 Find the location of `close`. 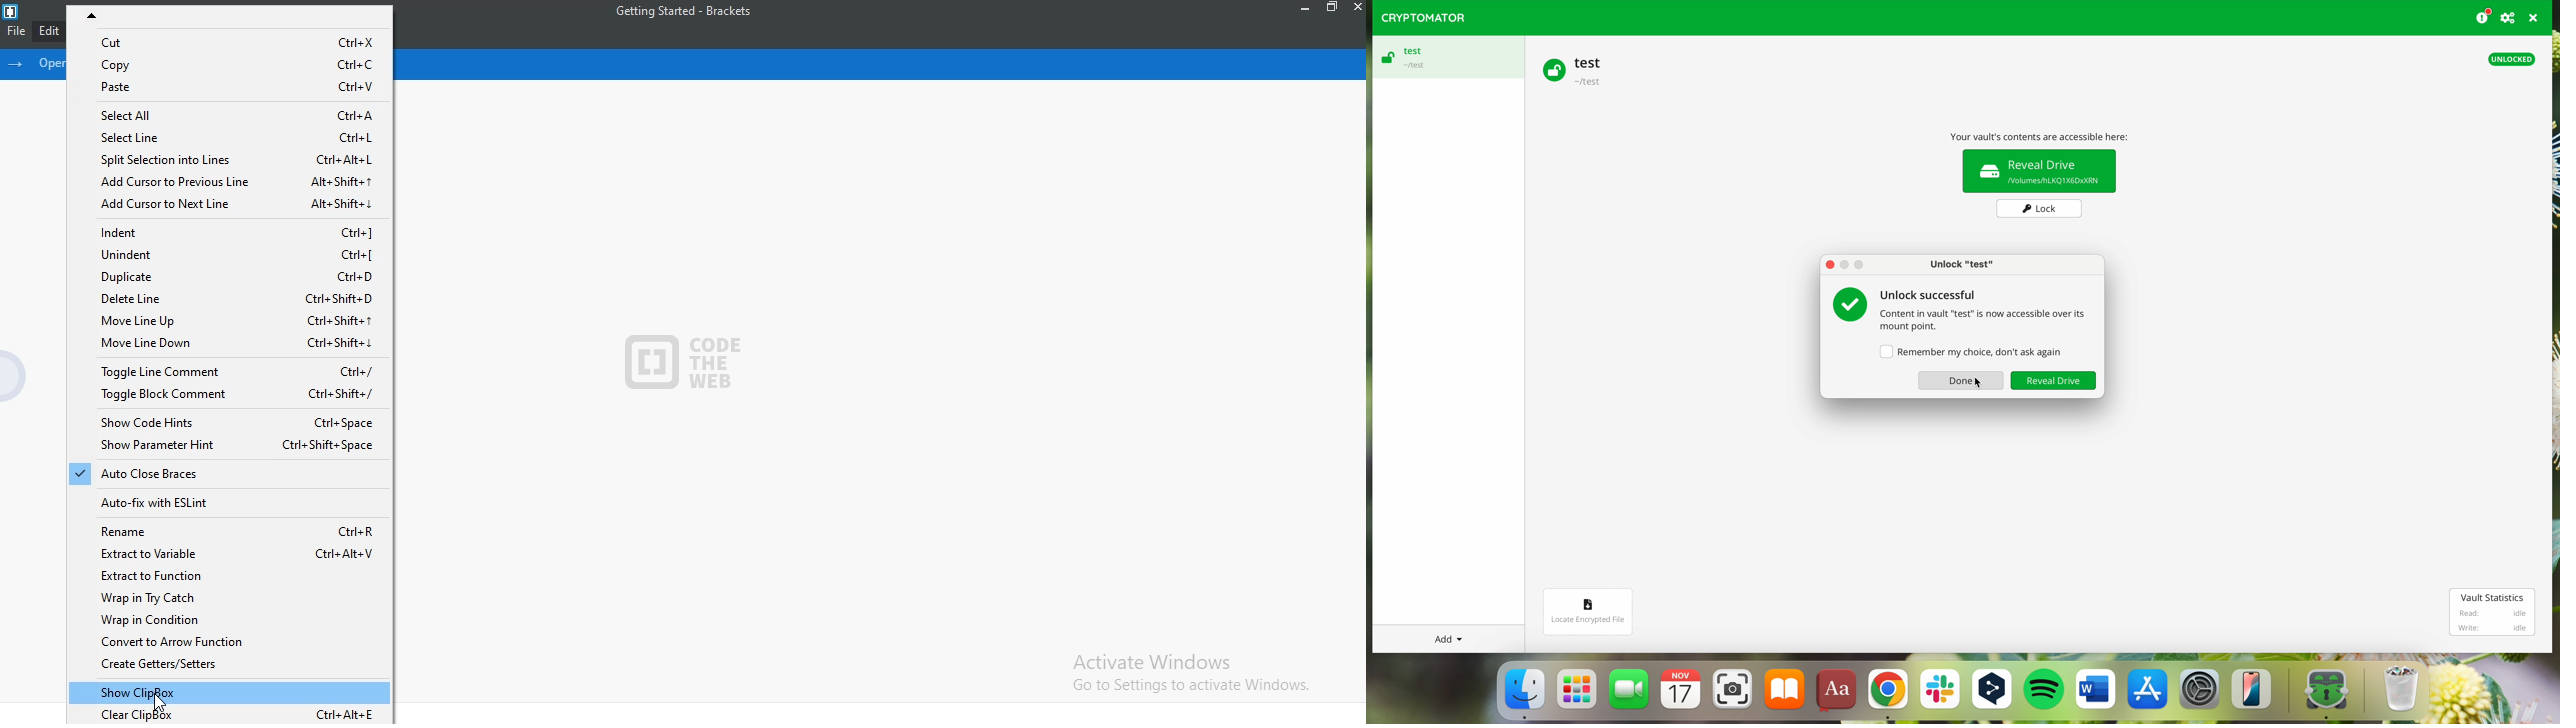

close is located at coordinates (1357, 11).